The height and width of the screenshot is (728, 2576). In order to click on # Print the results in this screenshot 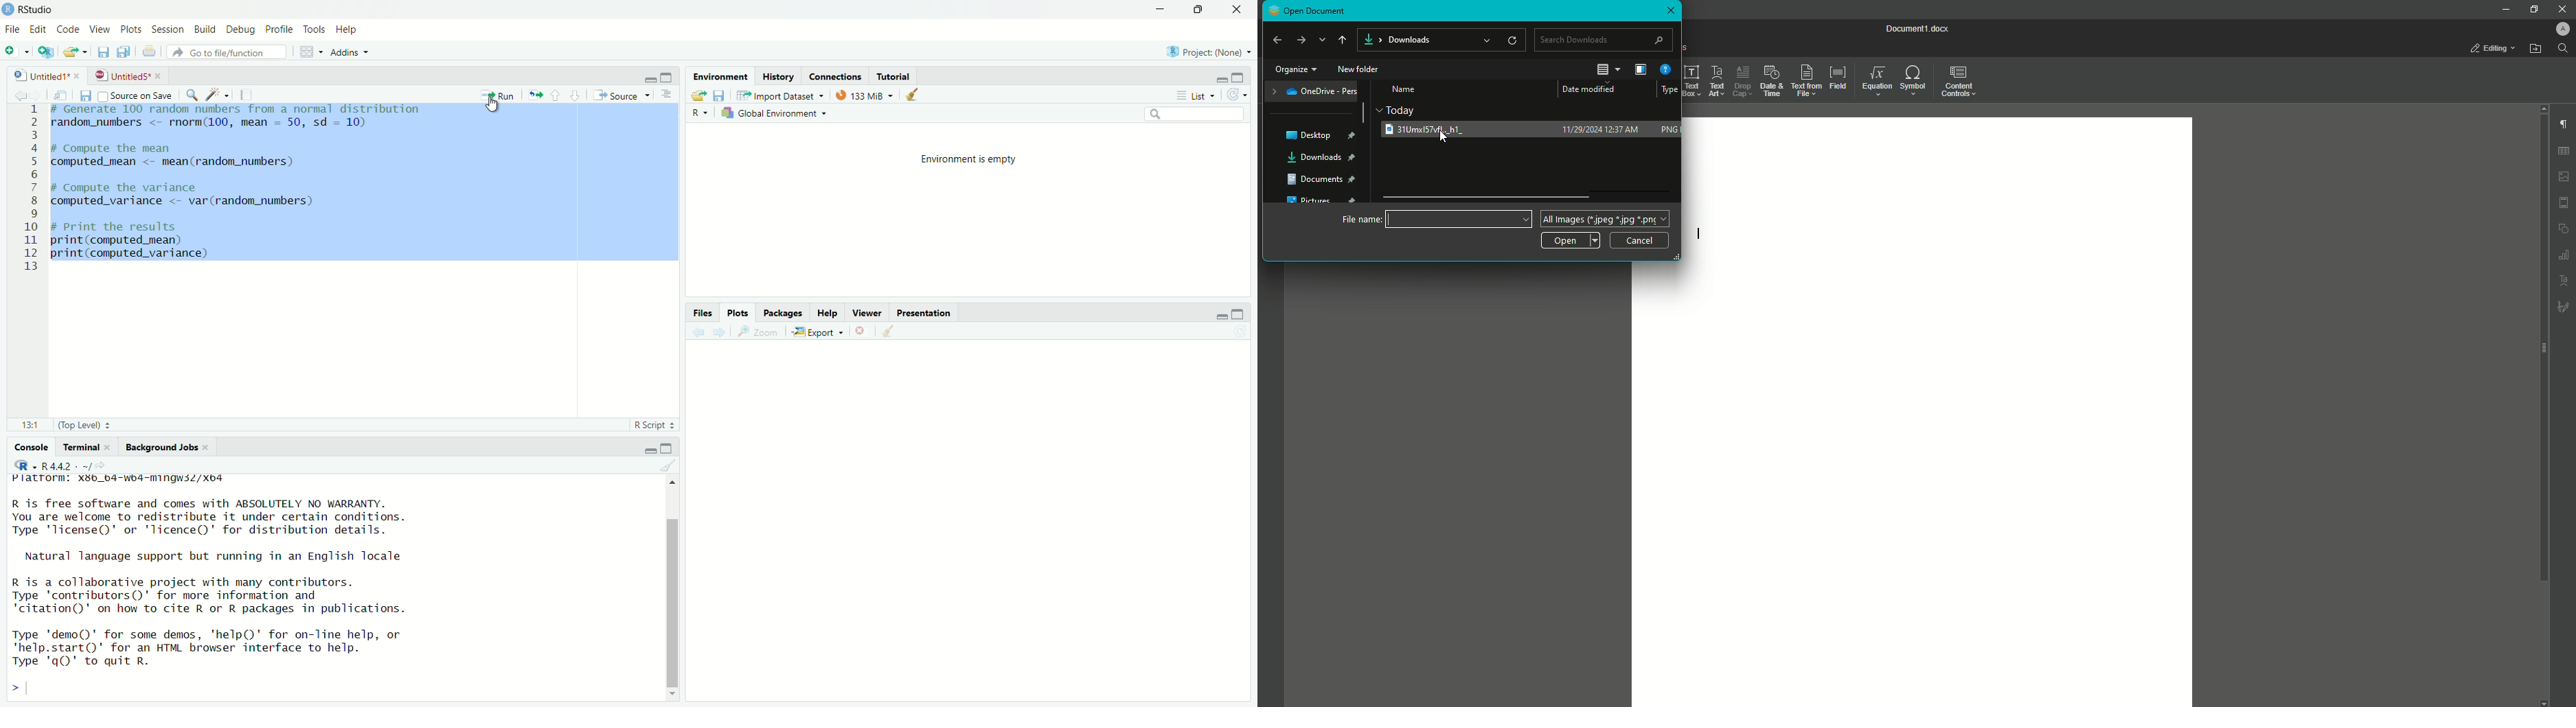, I will do `click(145, 228)`.